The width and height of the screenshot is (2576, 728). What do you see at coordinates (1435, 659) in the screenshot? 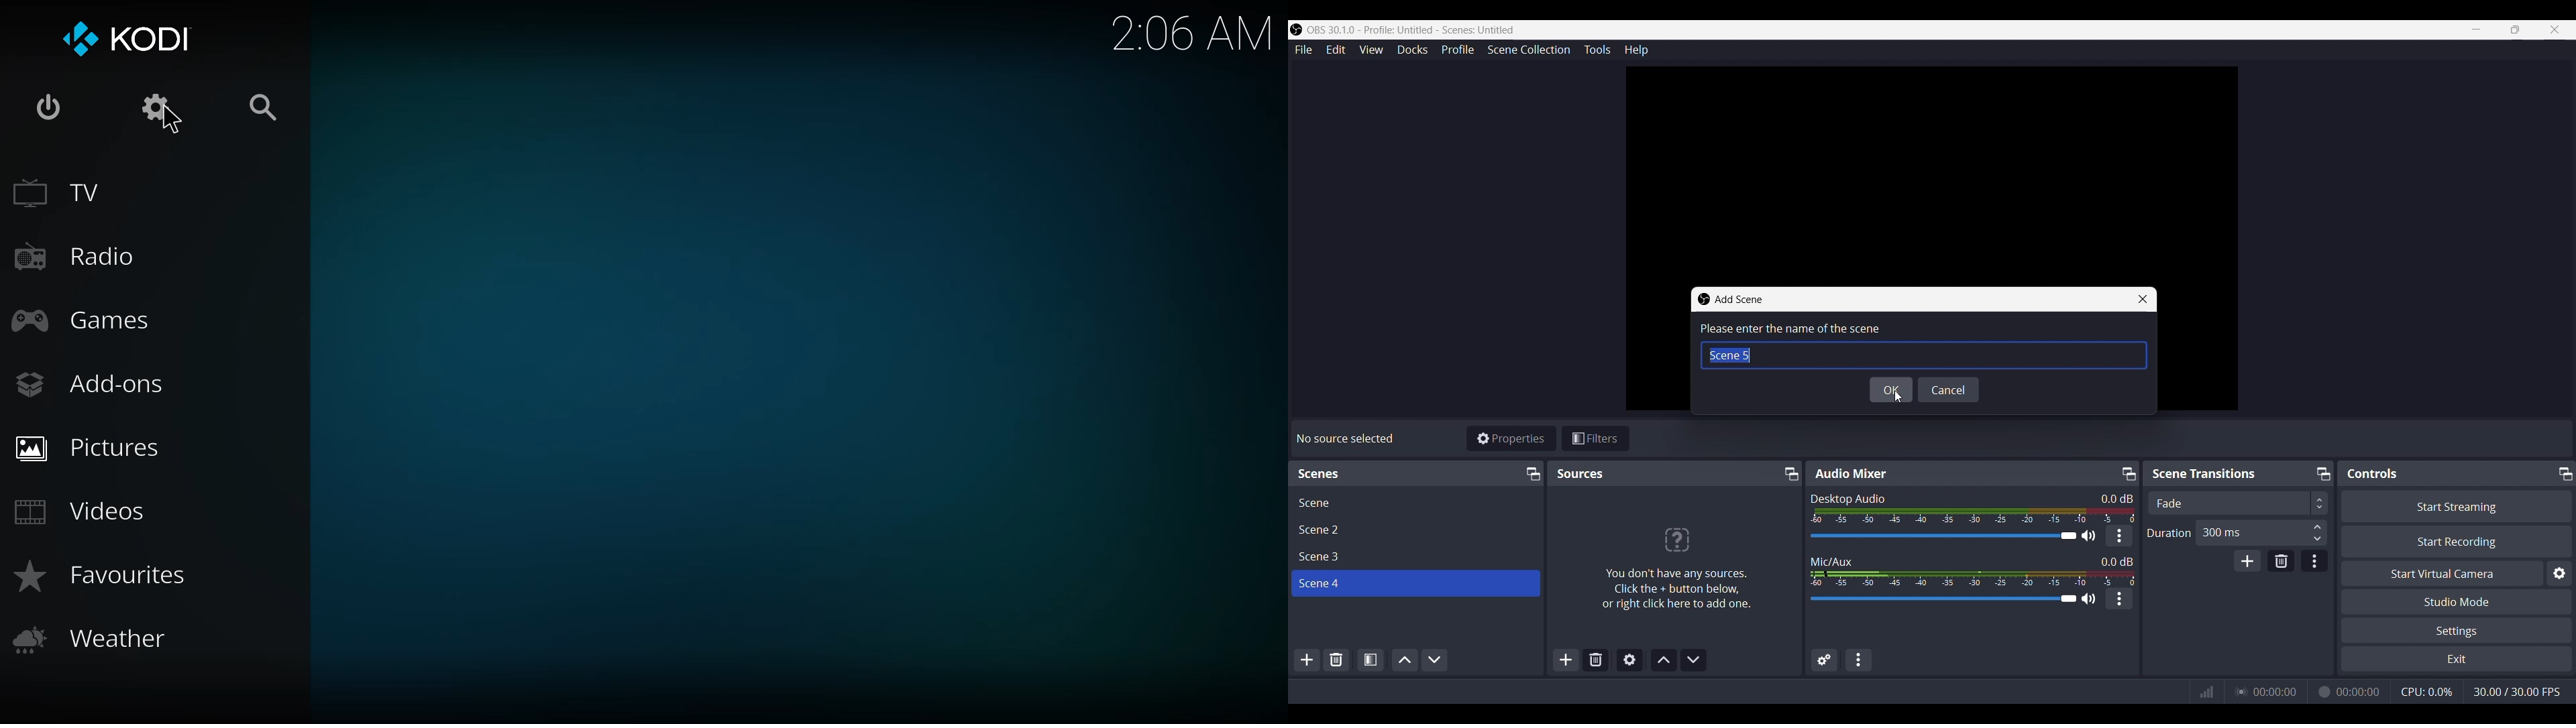
I see `Move scene down` at bounding box center [1435, 659].